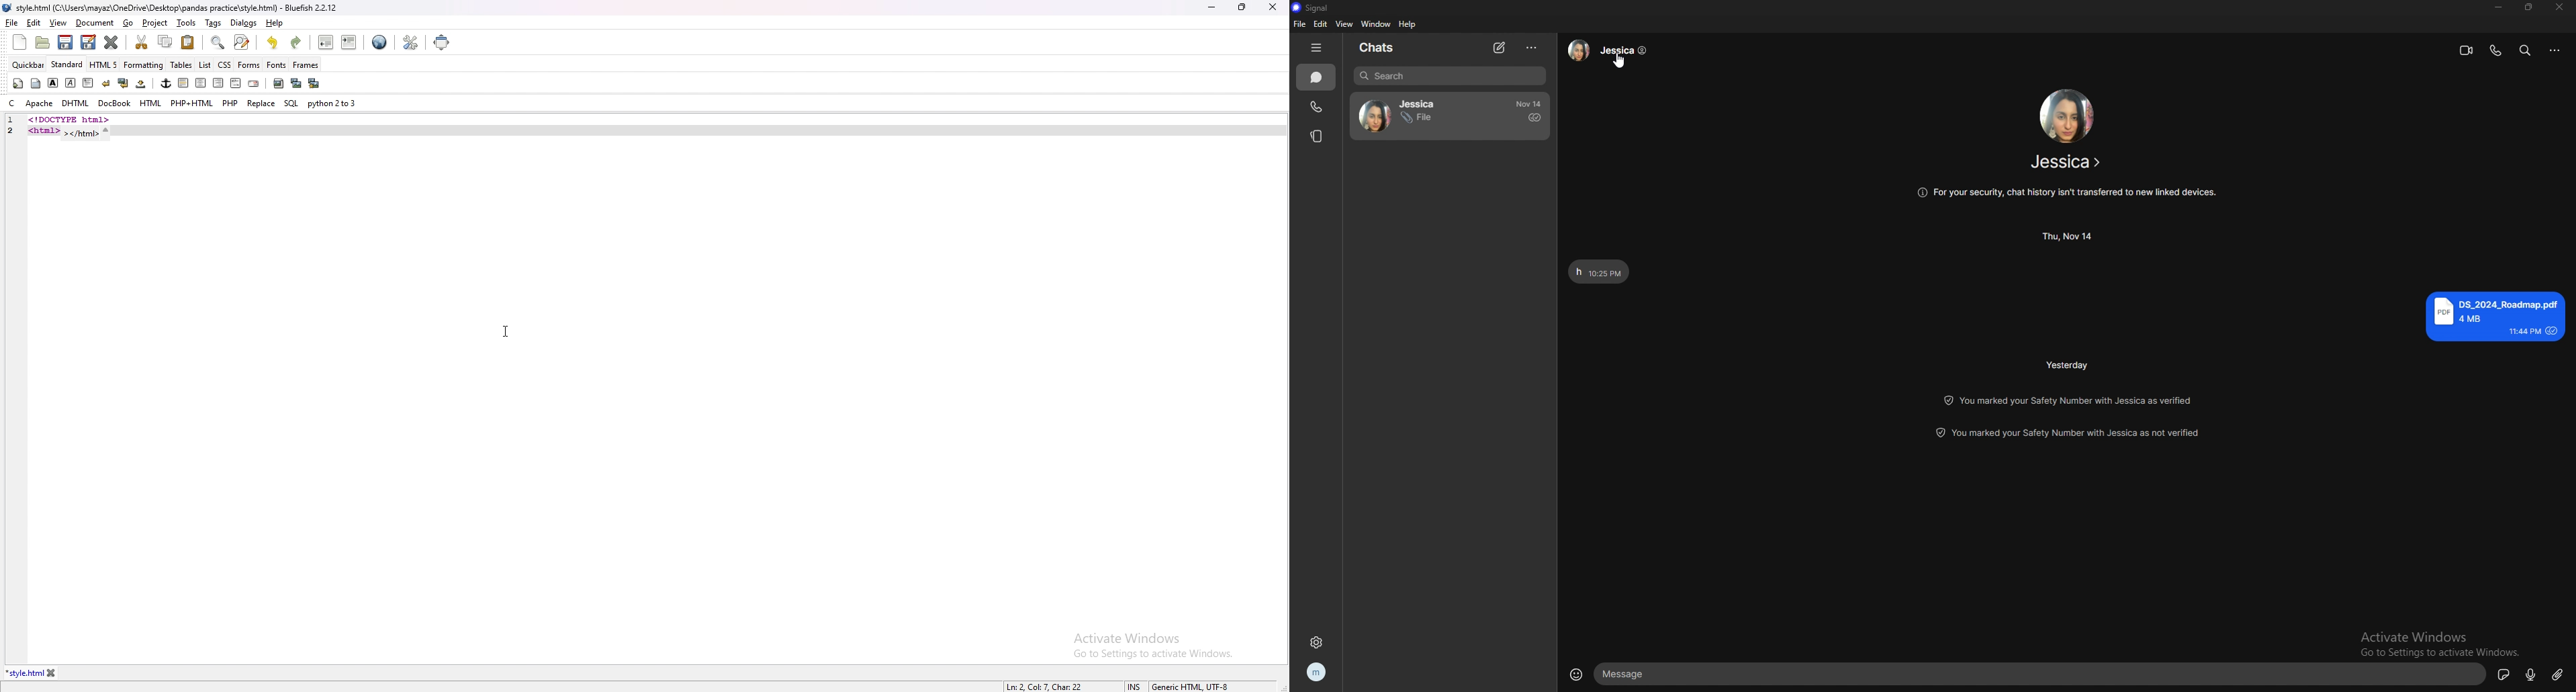 This screenshot has width=2576, height=700. What do you see at coordinates (24, 673) in the screenshot?
I see `tab` at bounding box center [24, 673].